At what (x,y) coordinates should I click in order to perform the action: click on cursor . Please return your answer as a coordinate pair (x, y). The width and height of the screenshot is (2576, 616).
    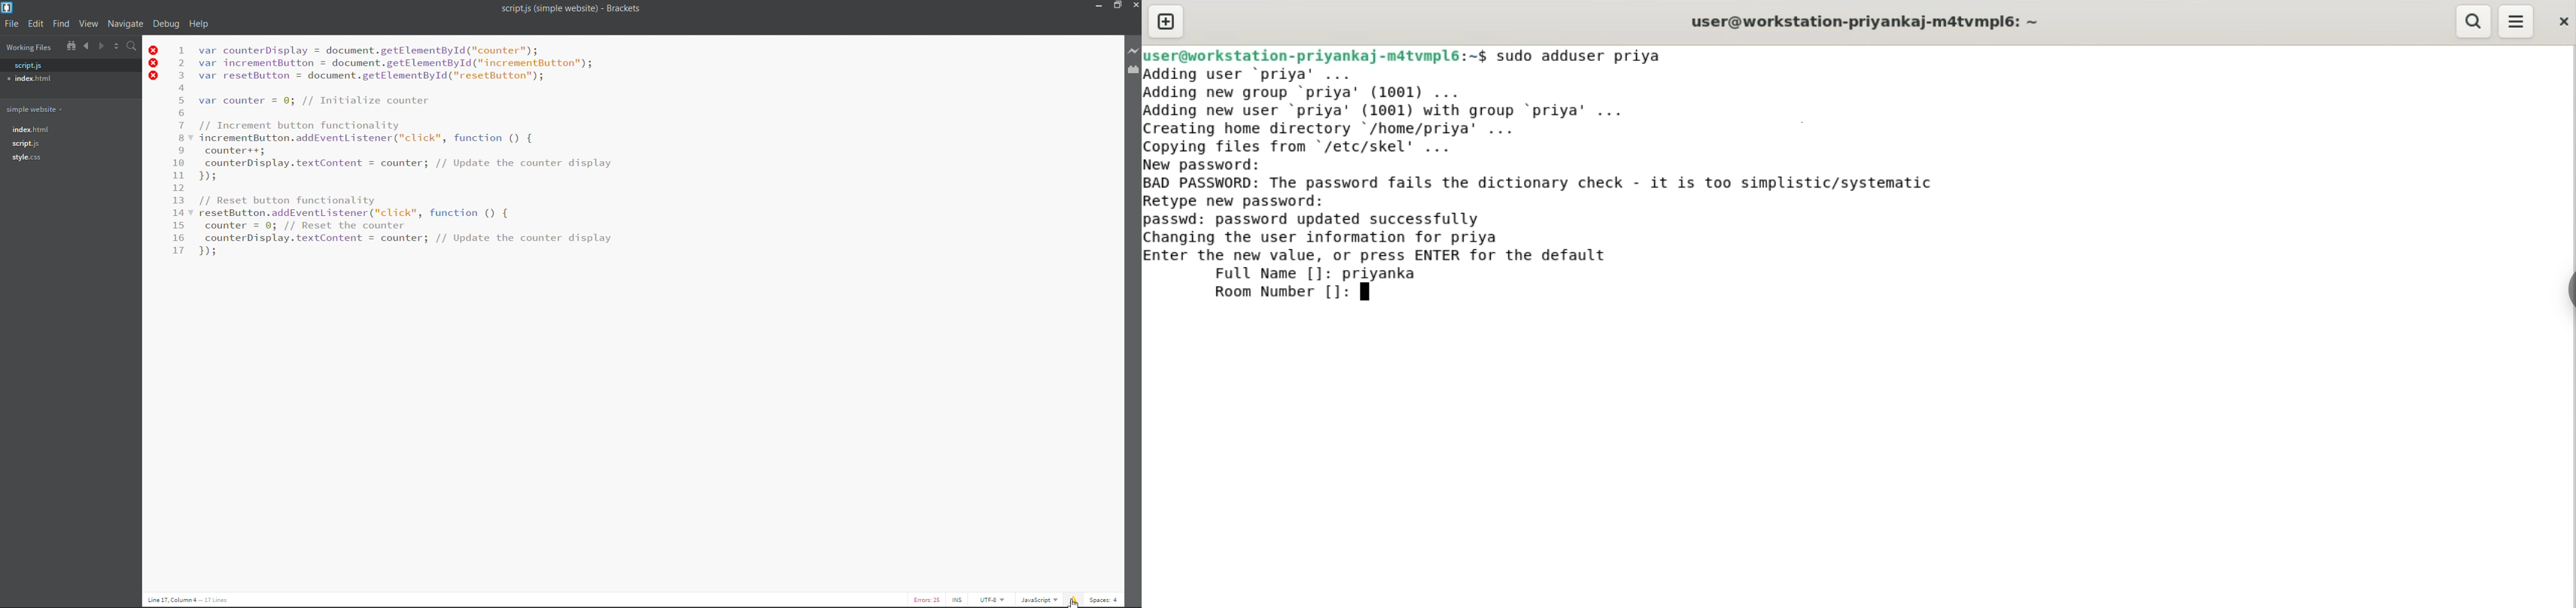
    Looking at the image, I should click on (1074, 603).